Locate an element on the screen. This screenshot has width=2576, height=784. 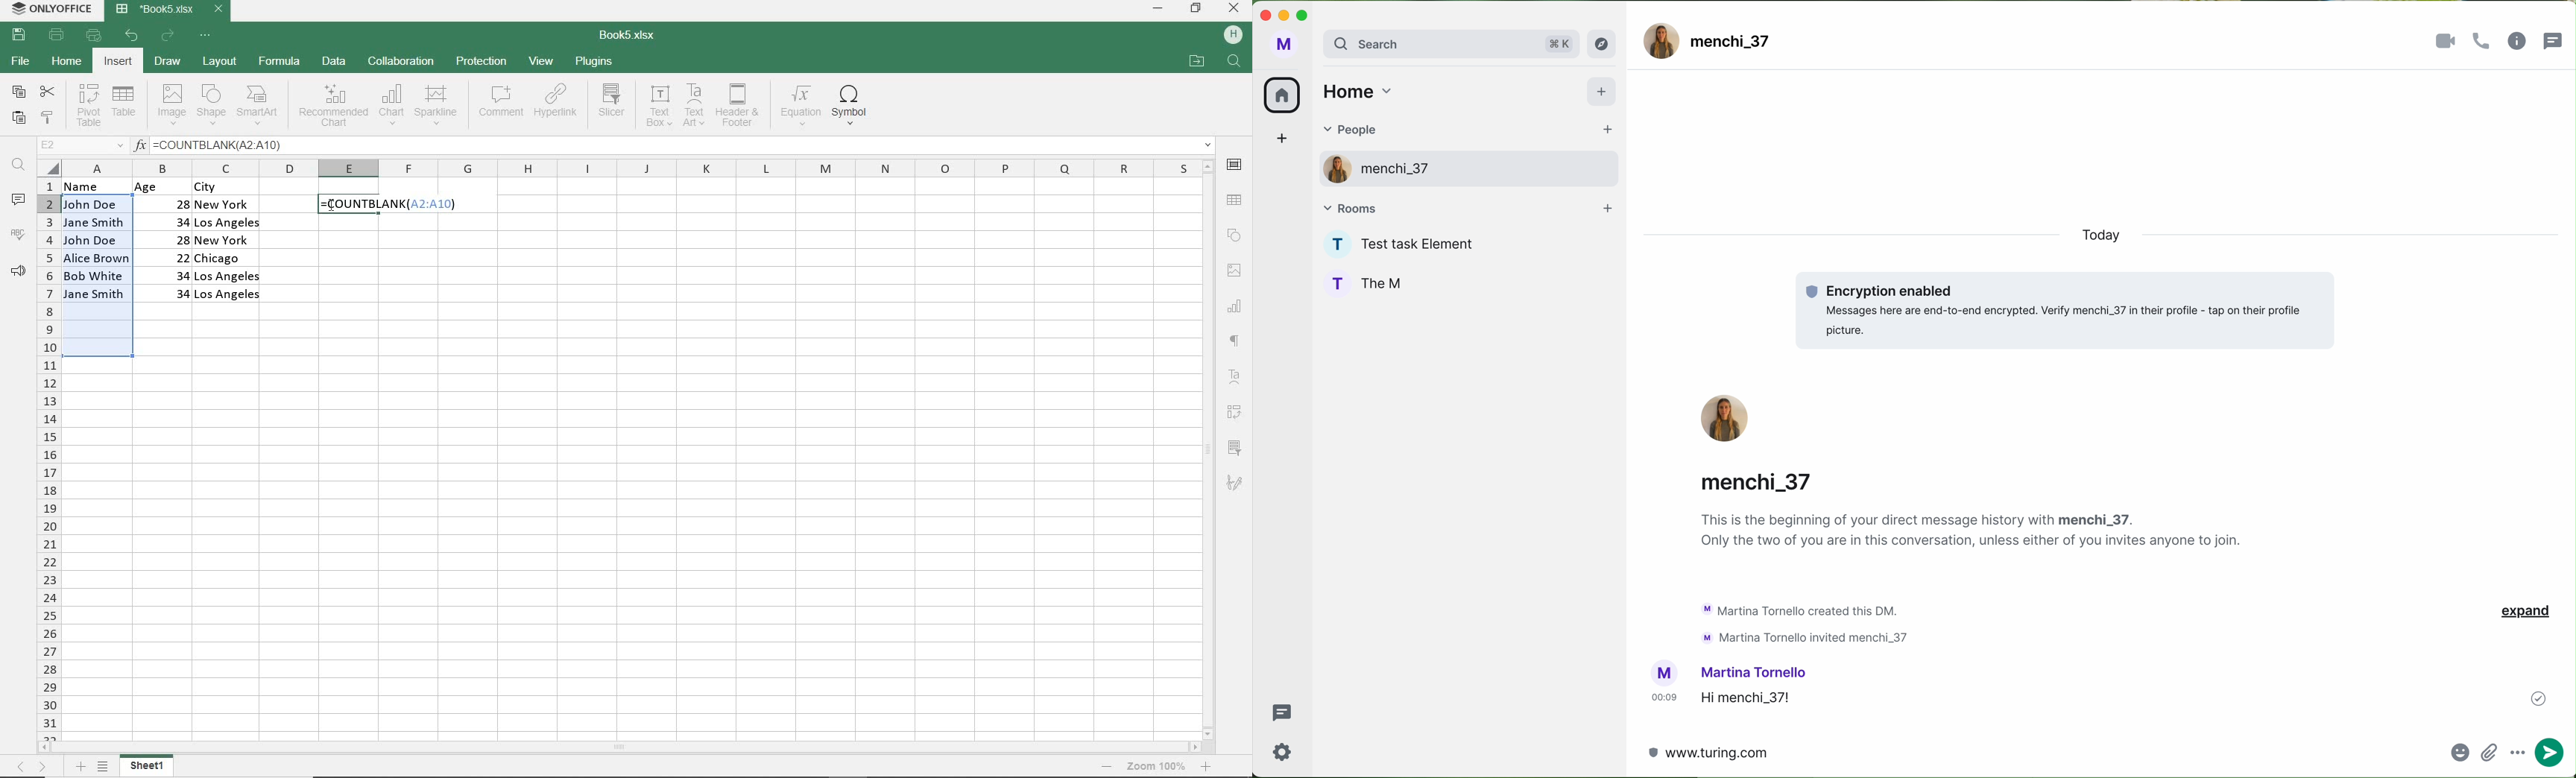
SHAPE is located at coordinates (1231, 234).